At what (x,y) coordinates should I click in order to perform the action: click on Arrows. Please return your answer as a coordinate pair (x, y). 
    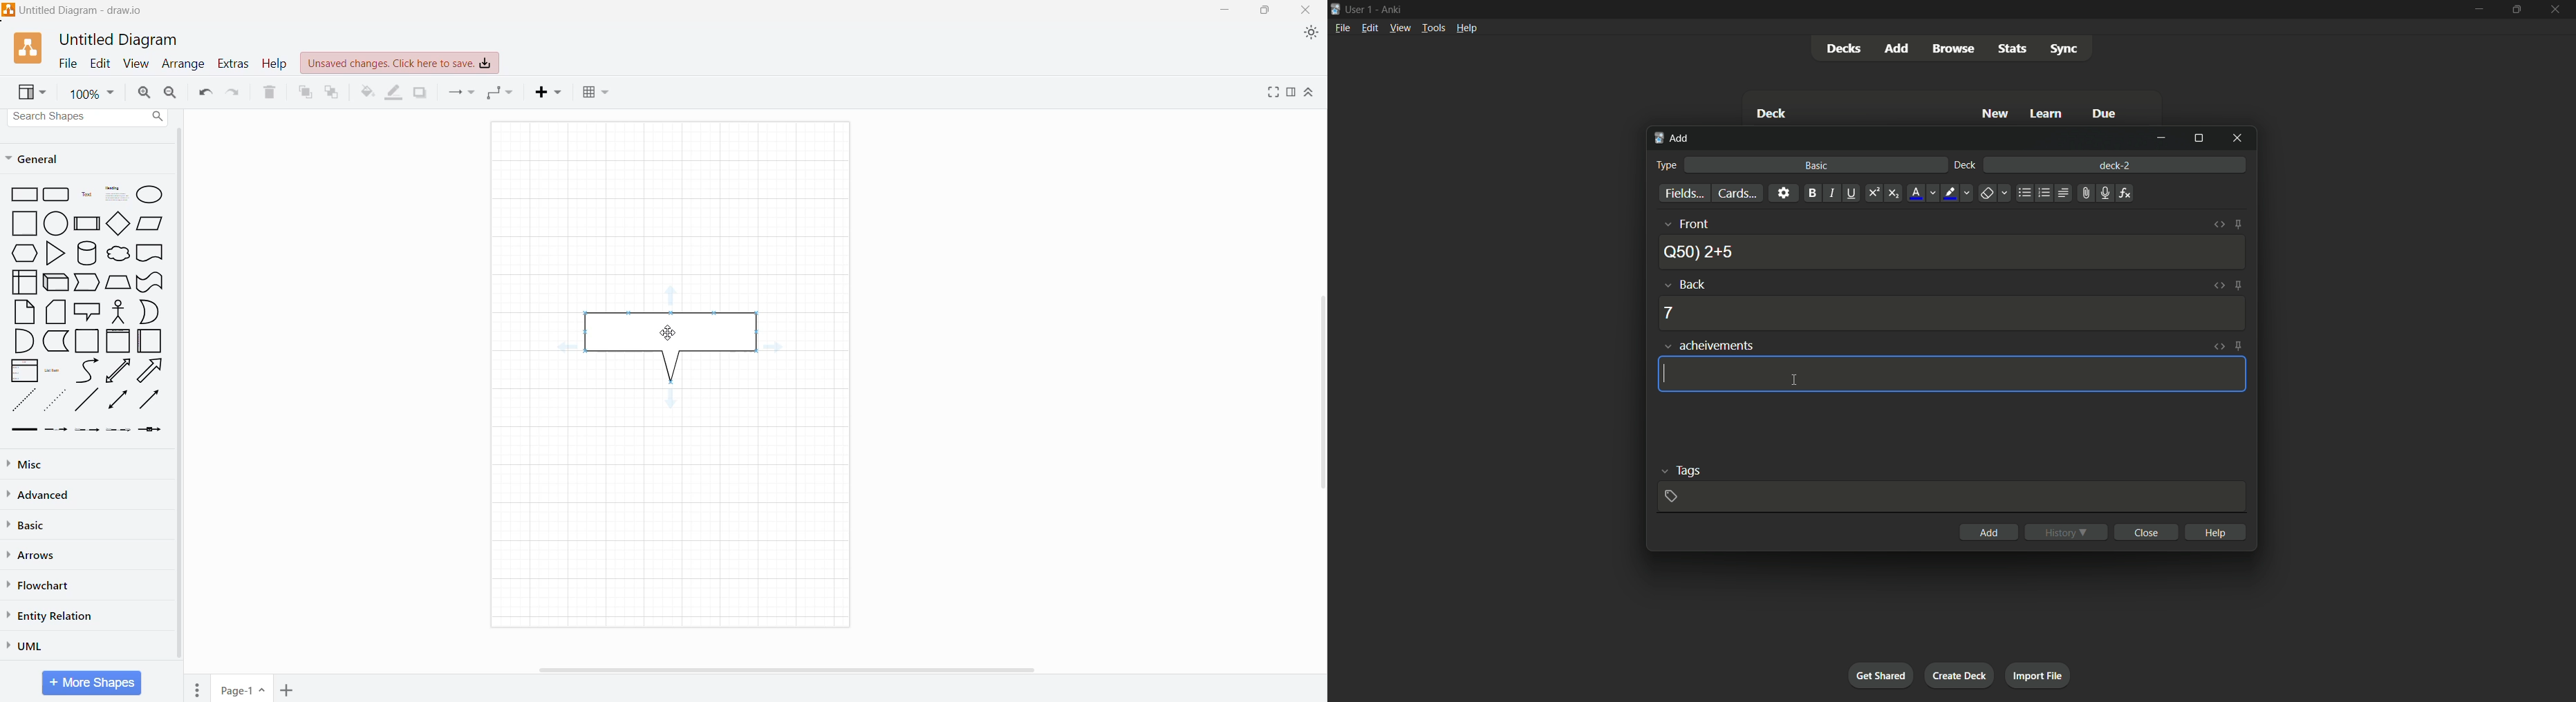
    Looking at the image, I should click on (34, 555).